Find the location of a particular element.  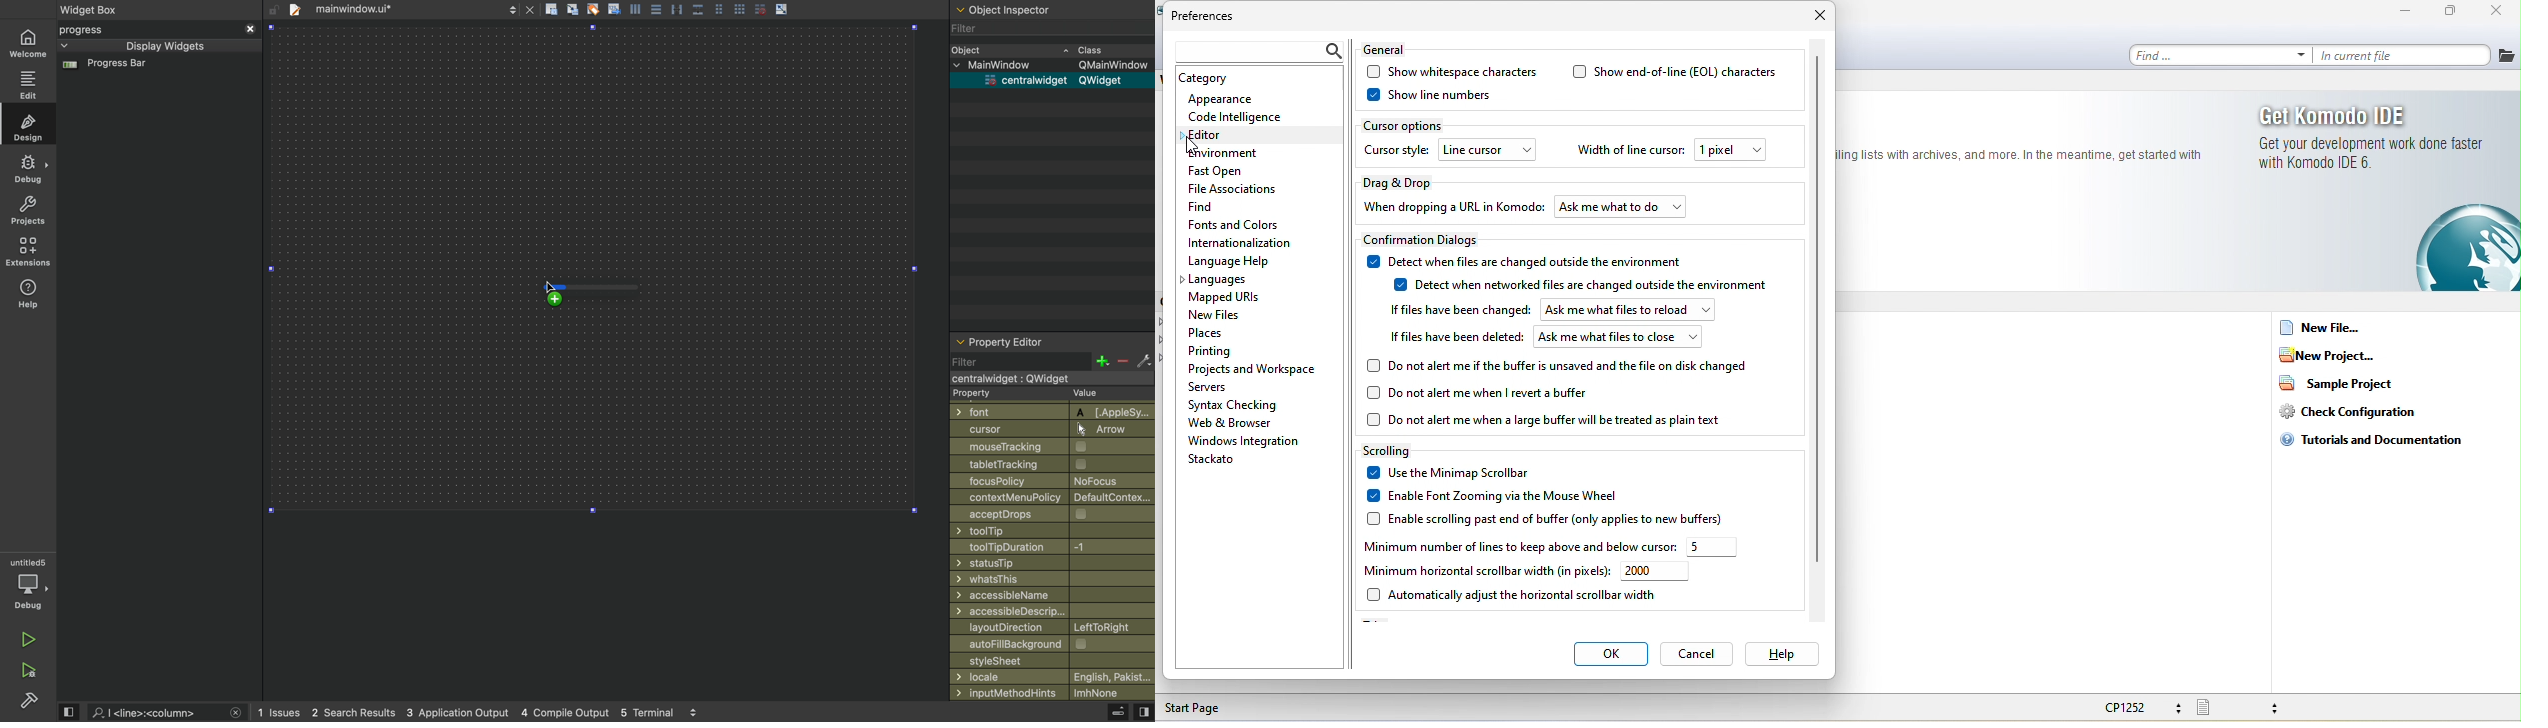

hide sidebar is located at coordinates (1109, 713).